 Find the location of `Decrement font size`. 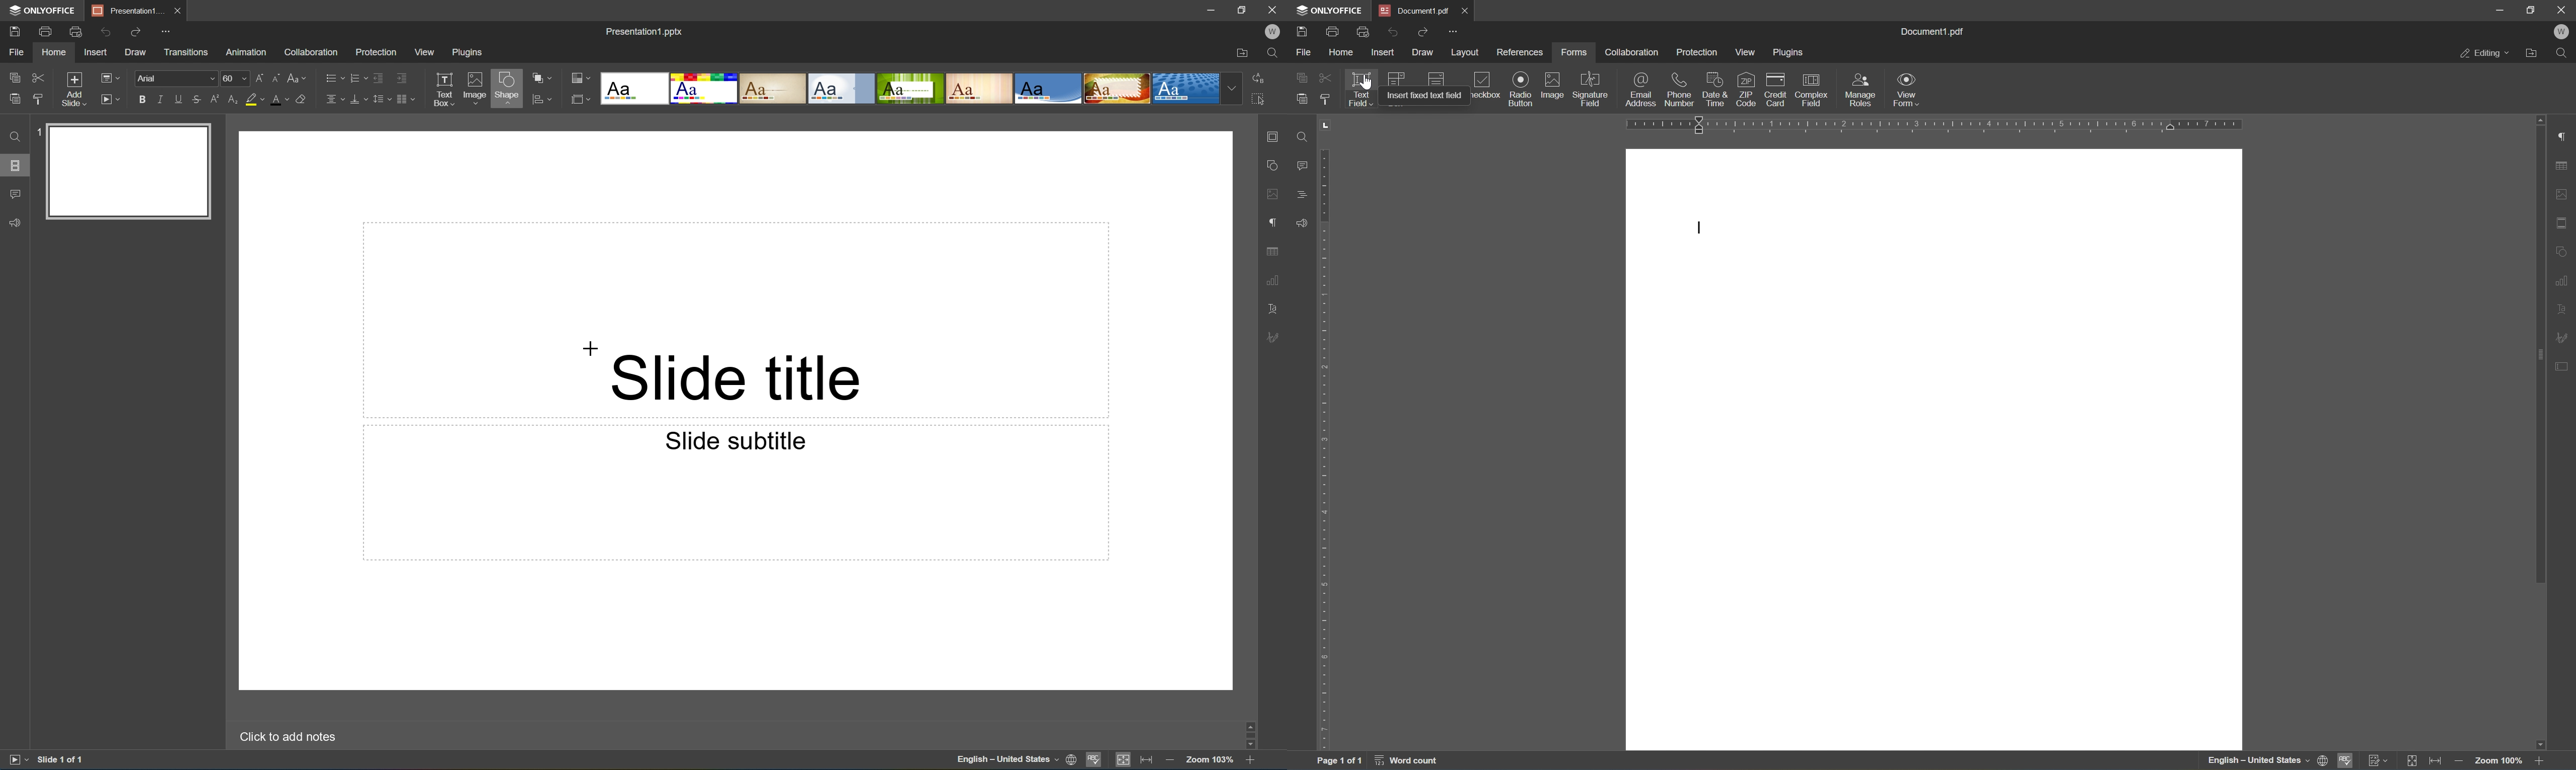

Decrement font size is located at coordinates (276, 77).